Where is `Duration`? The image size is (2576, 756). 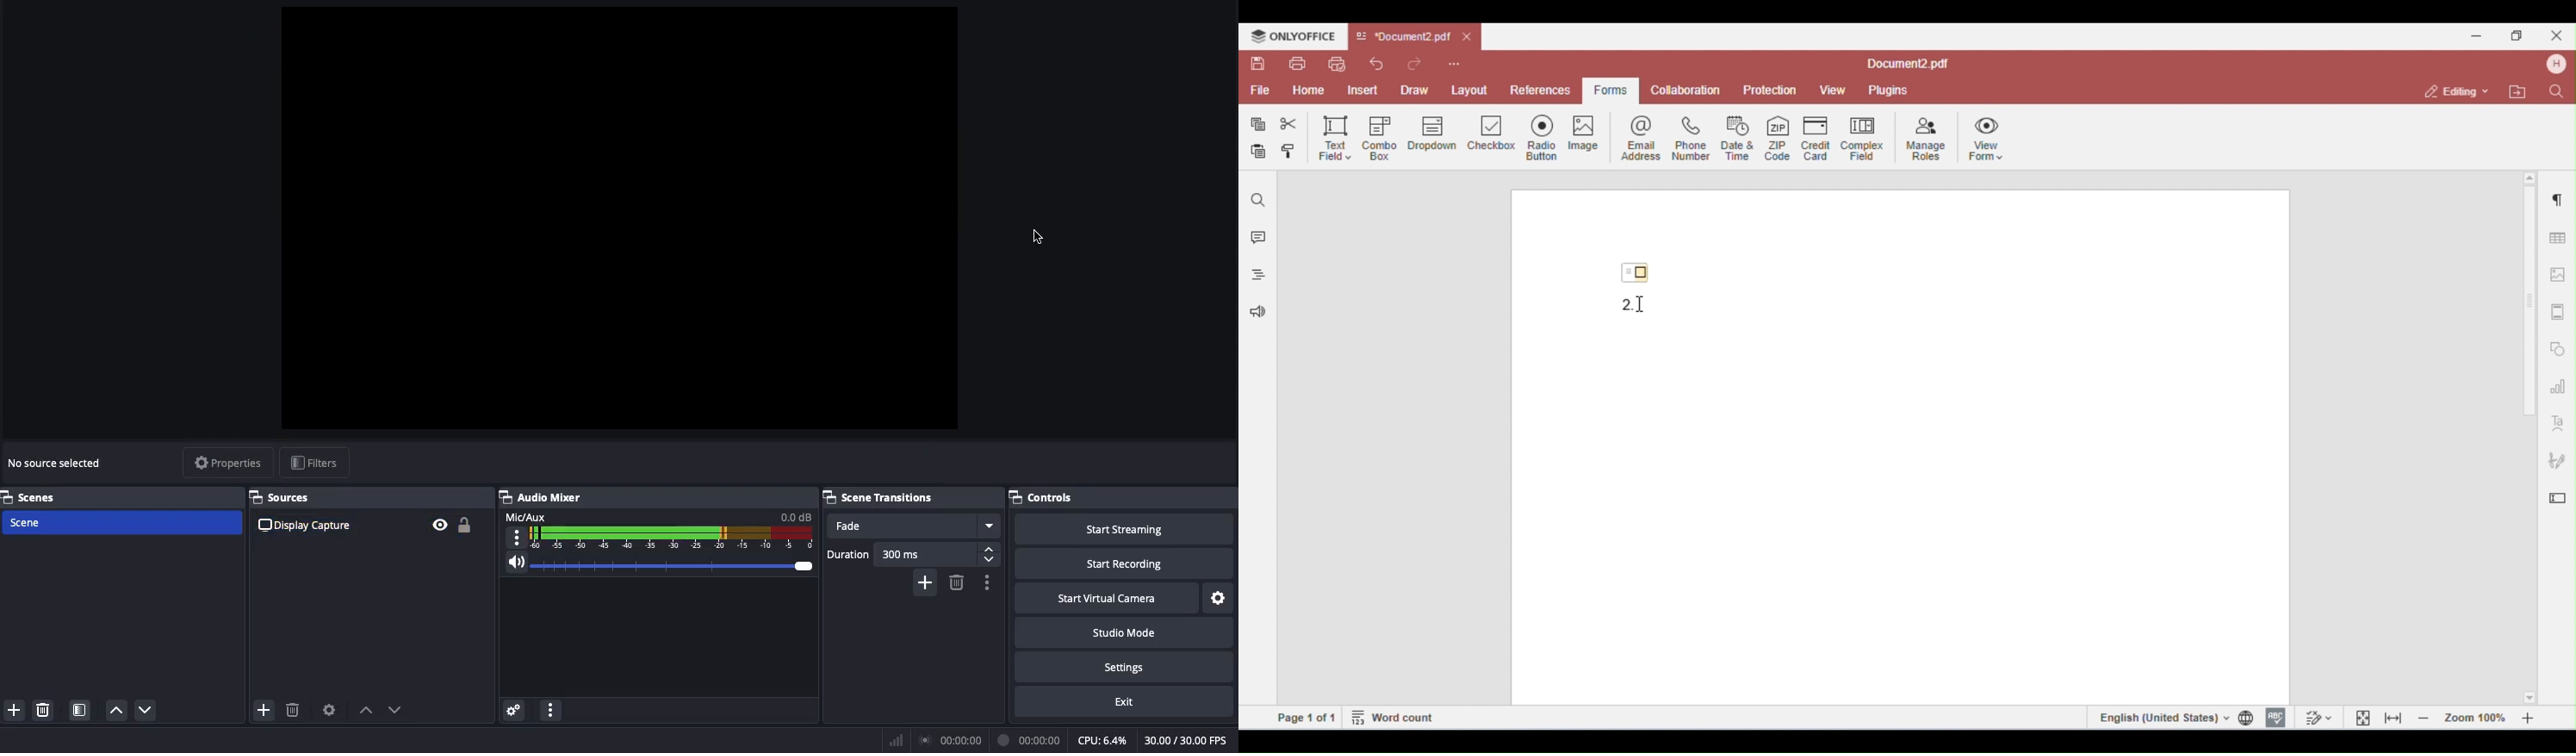
Duration is located at coordinates (913, 554).